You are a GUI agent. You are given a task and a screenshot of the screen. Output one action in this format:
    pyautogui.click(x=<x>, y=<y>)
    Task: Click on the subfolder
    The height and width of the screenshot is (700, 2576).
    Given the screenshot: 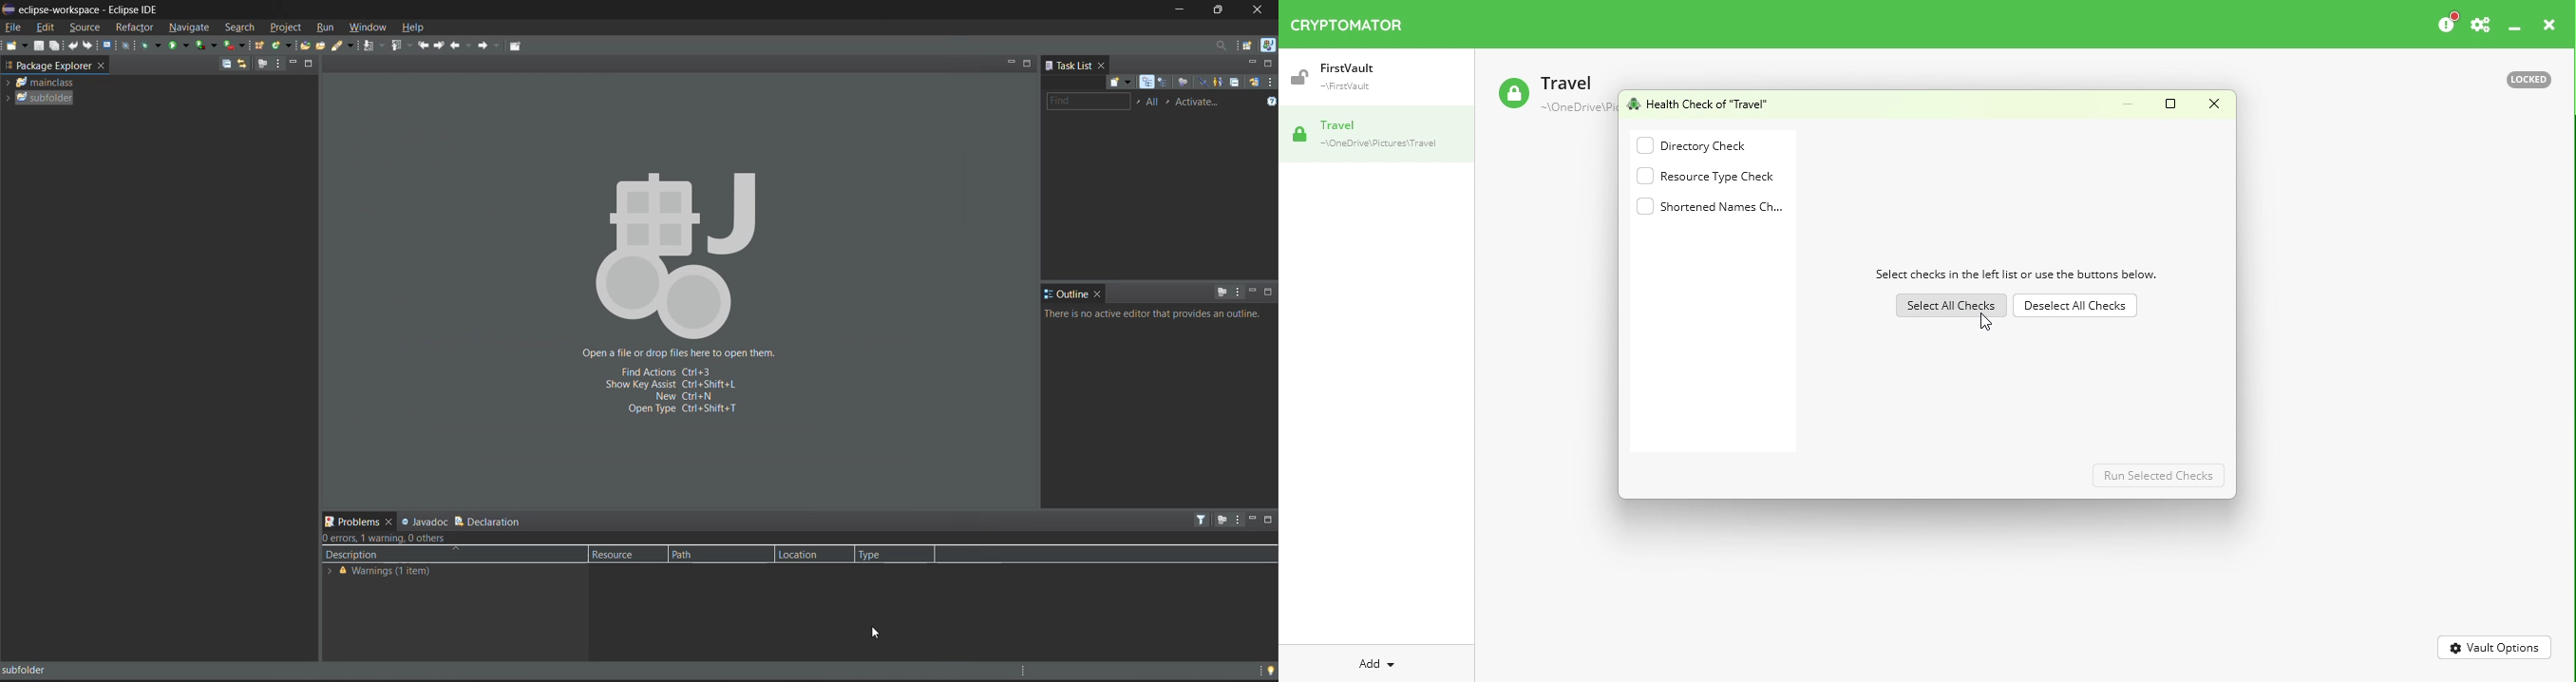 What is the action you would take?
    pyautogui.click(x=39, y=669)
    